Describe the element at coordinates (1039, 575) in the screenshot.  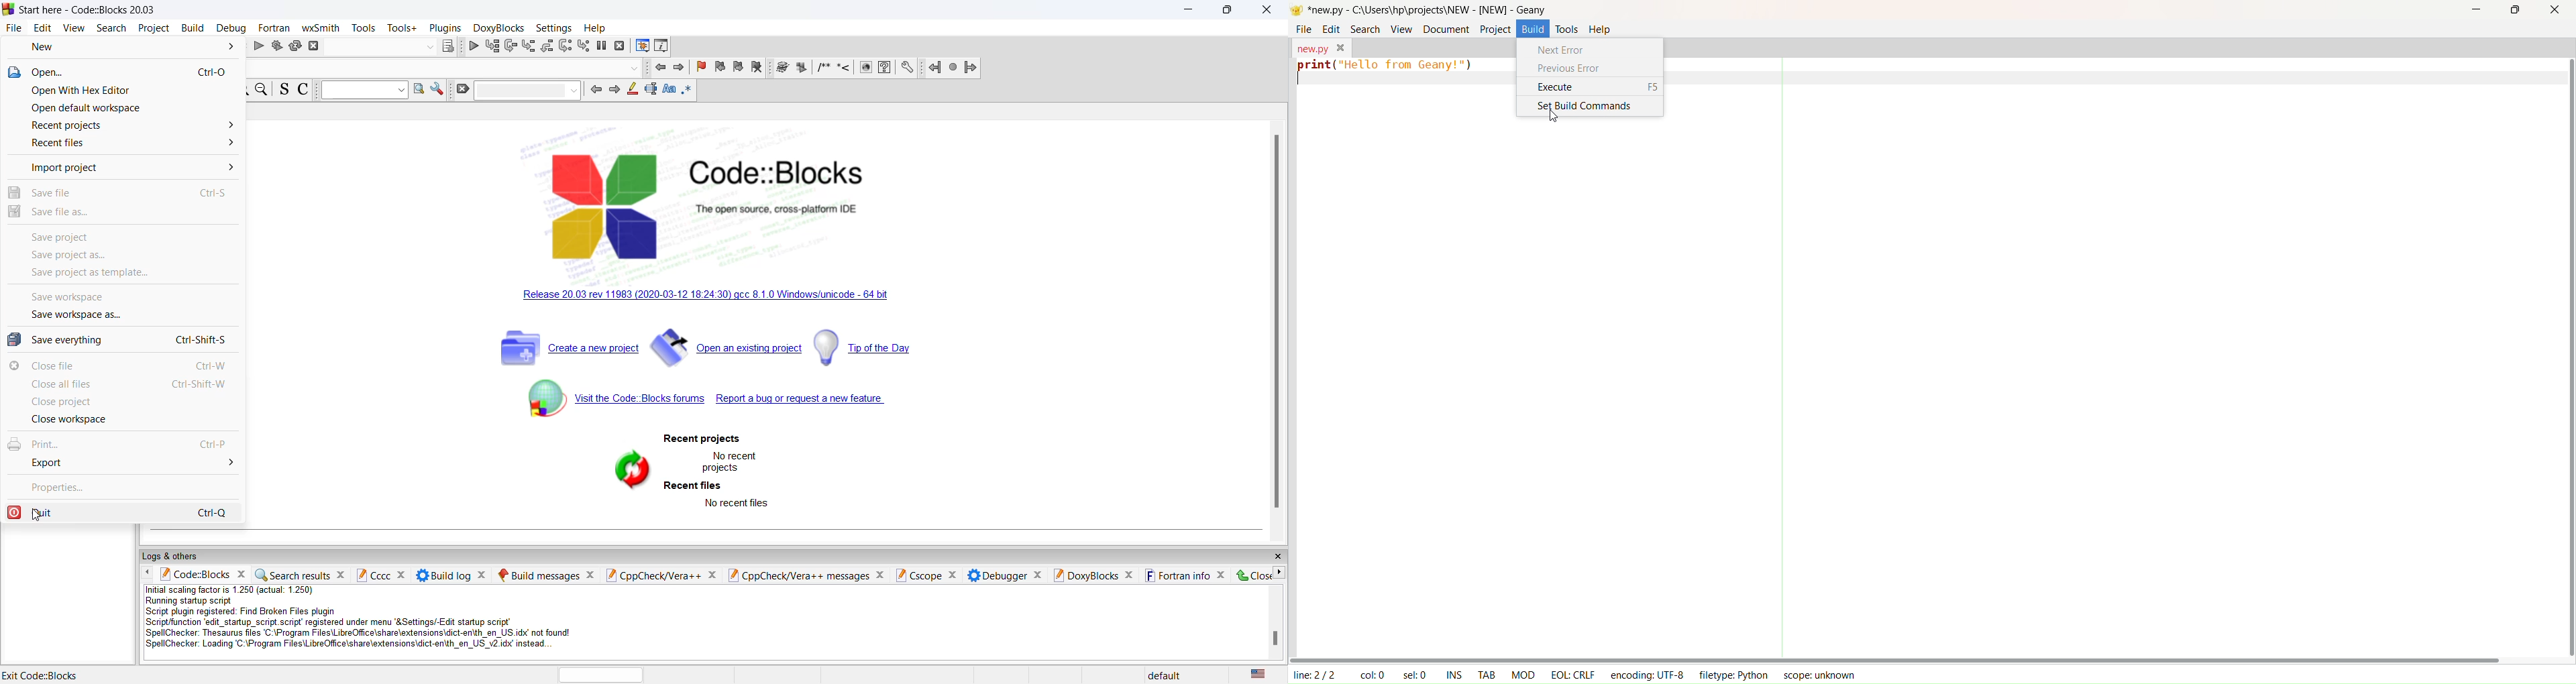
I see `close` at that location.